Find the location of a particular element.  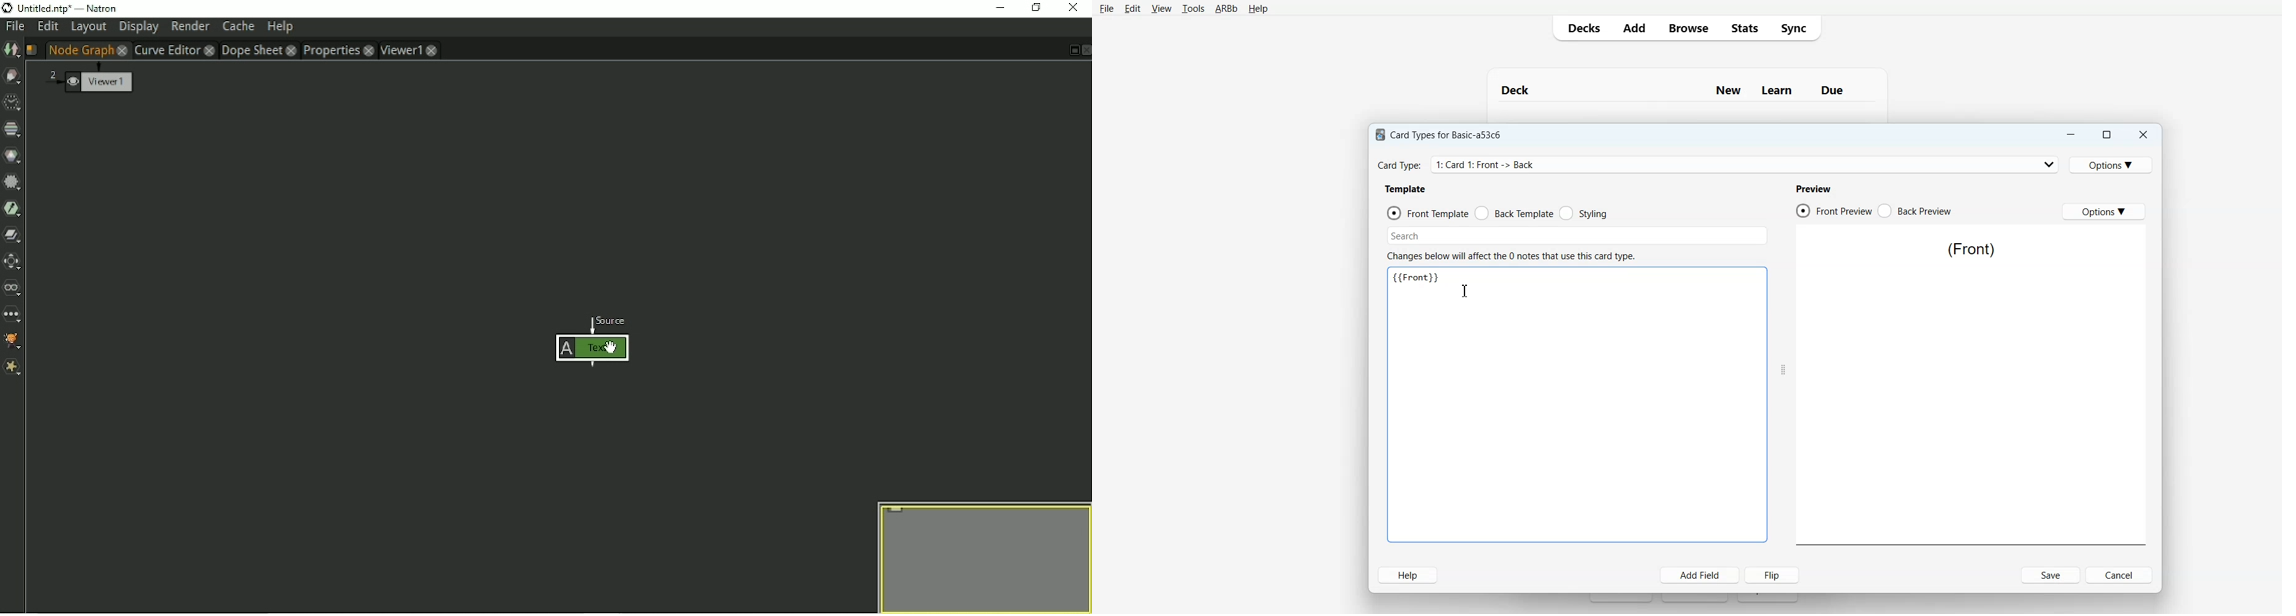

Drag Handle is located at coordinates (1784, 369).